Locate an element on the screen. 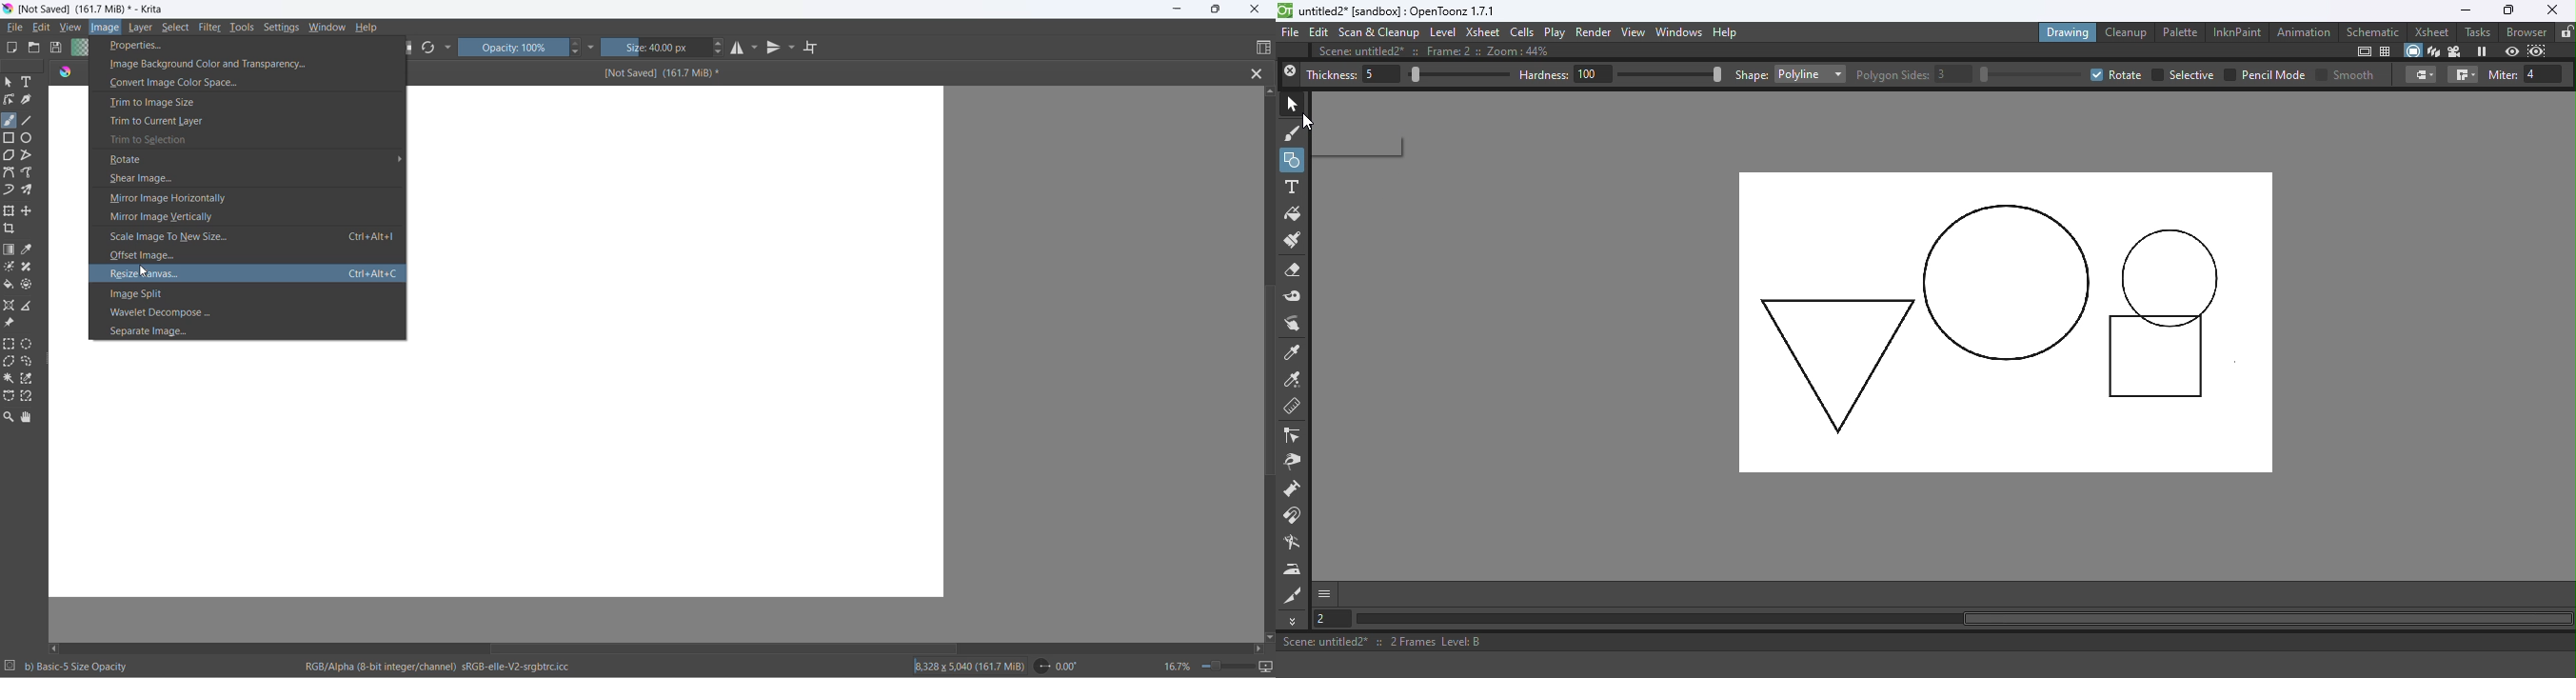 This screenshot has width=2576, height=700. help is located at coordinates (367, 27).